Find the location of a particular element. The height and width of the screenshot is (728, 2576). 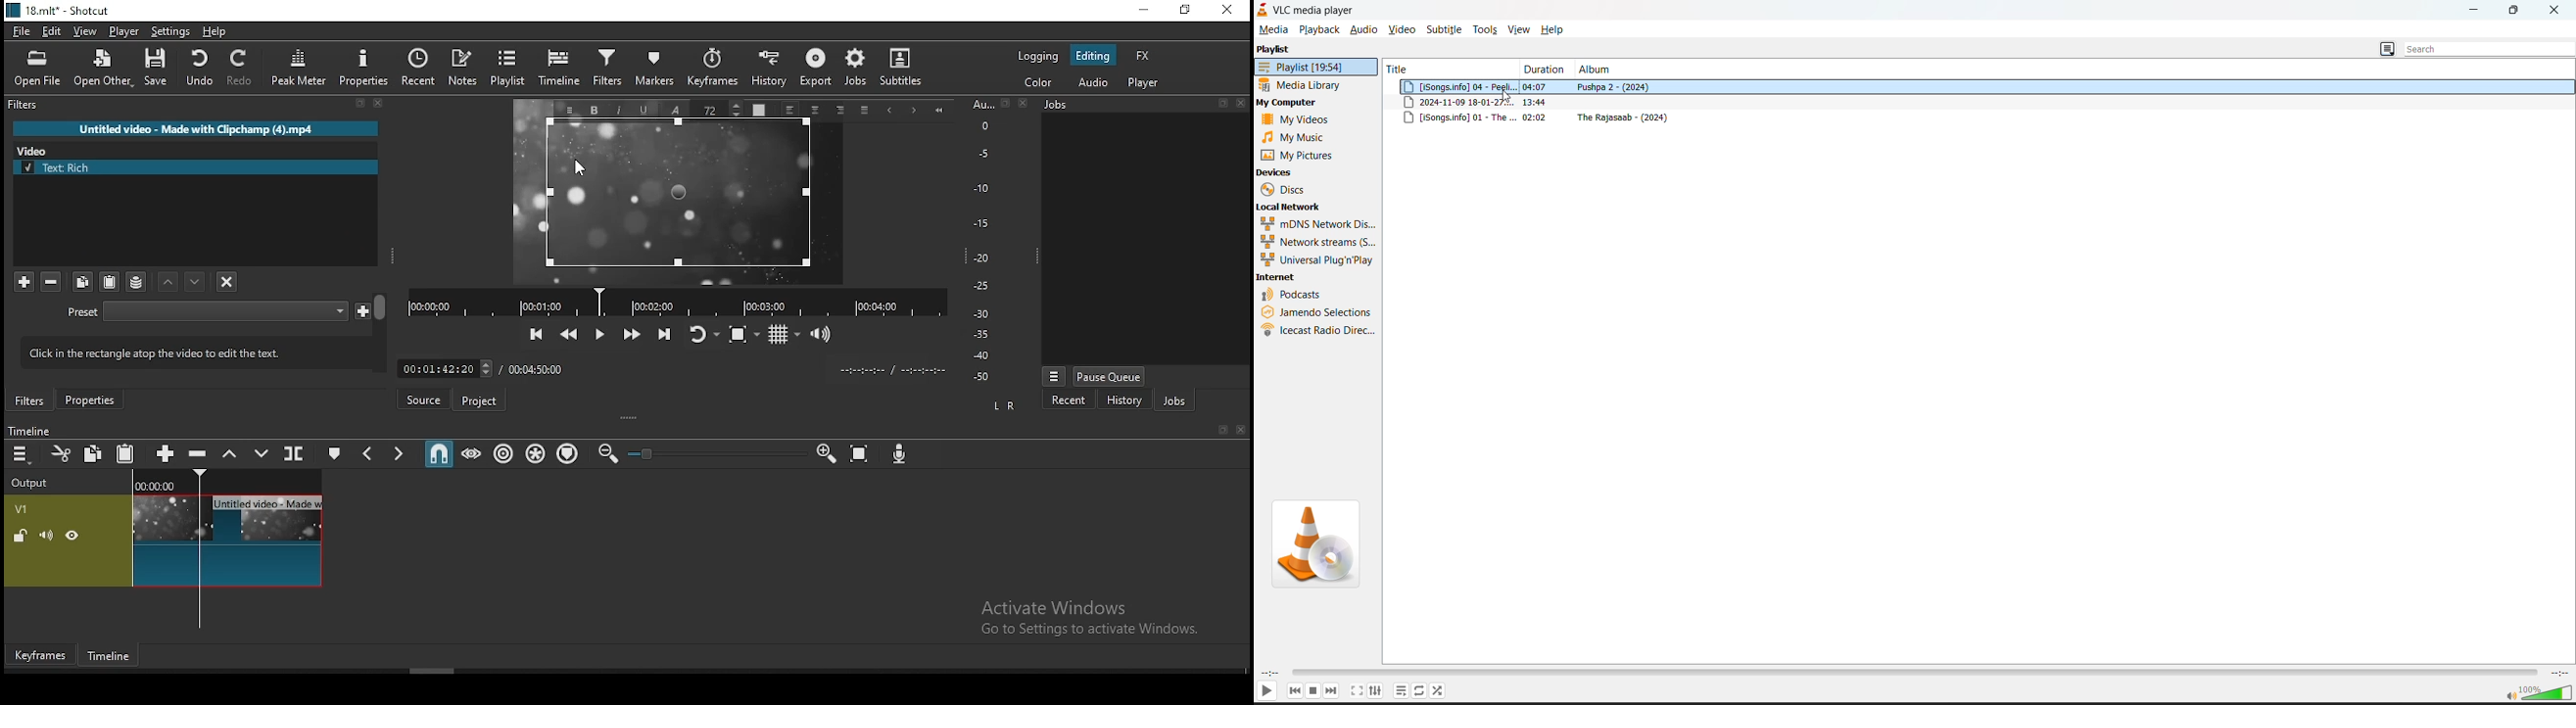

peak meter is located at coordinates (299, 67).